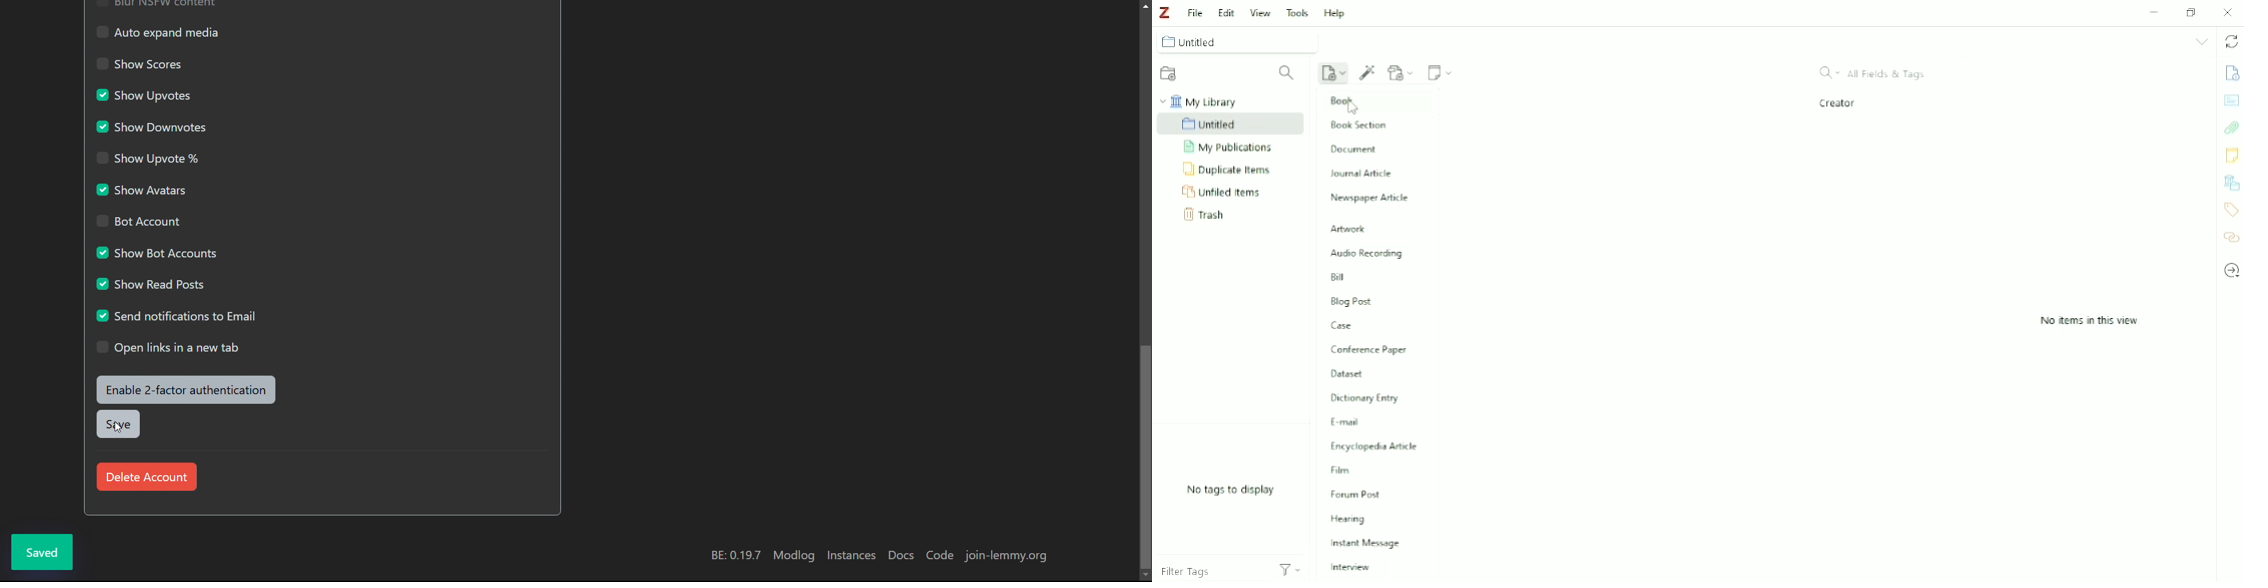 Image resolution: width=2268 pixels, height=588 pixels. Describe the element at coordinates (1369, 72) in the screenshot. I see `Add Item (s) by Identifier` at that location.